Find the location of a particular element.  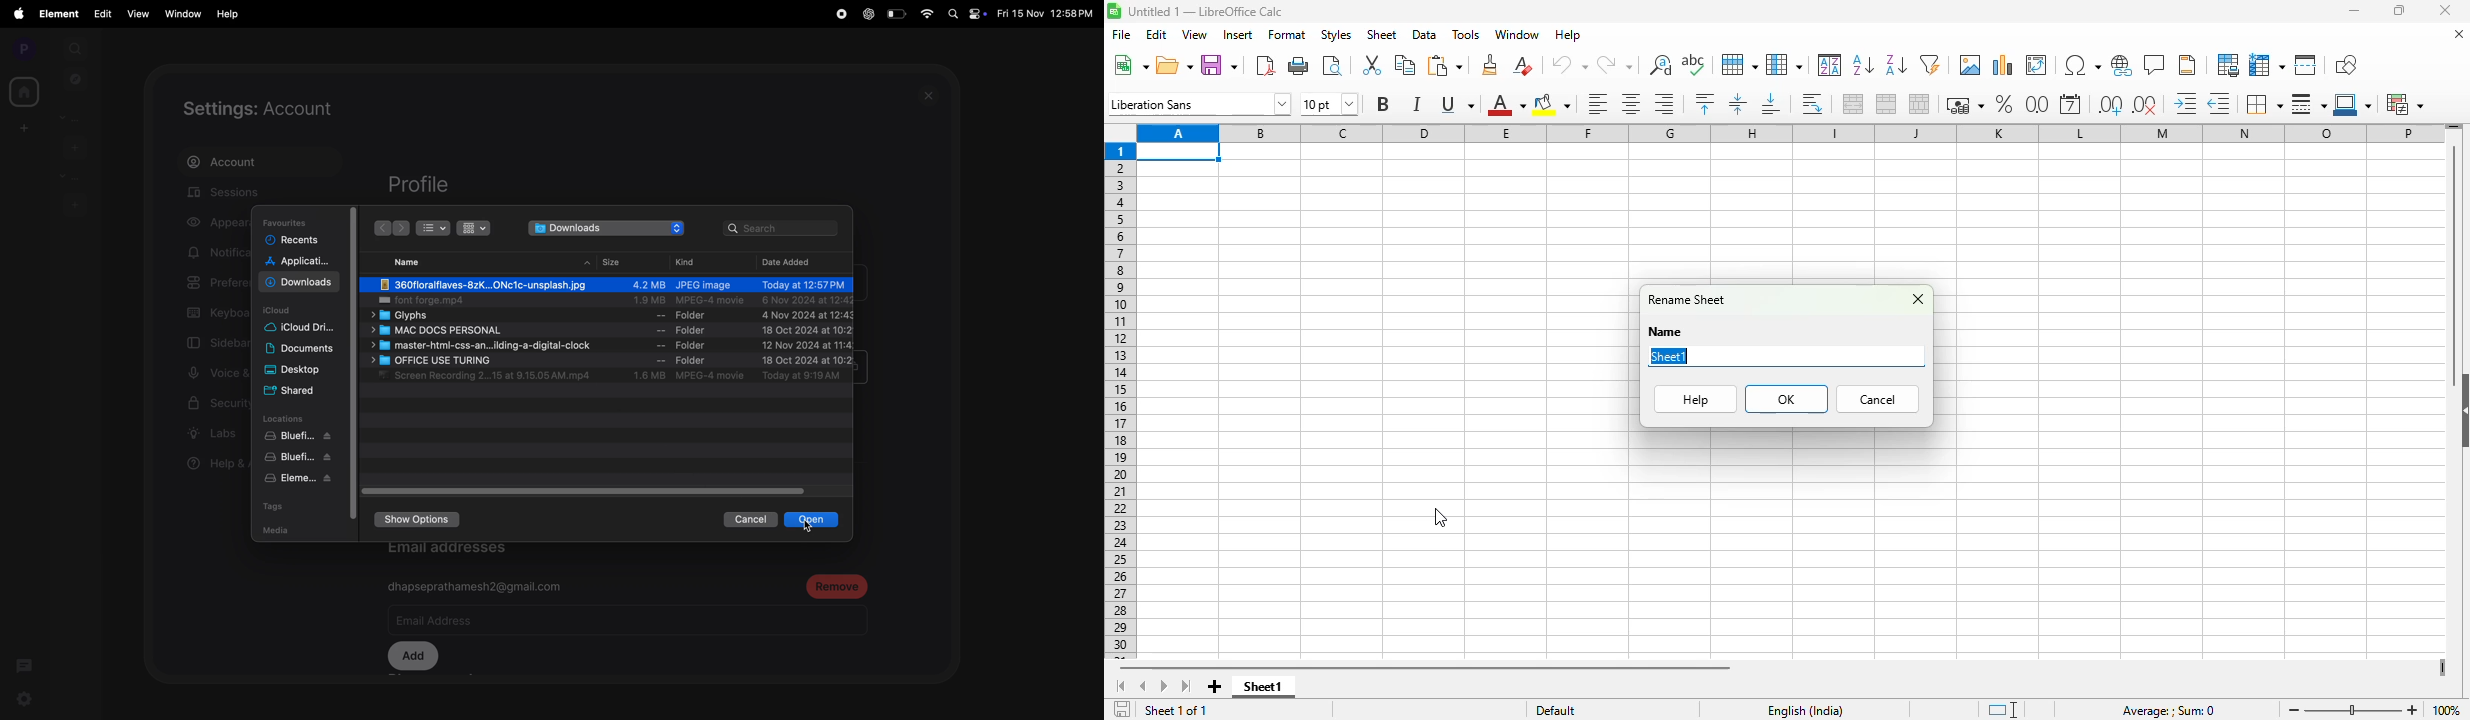

settings account is located at coordinates (289, 109).